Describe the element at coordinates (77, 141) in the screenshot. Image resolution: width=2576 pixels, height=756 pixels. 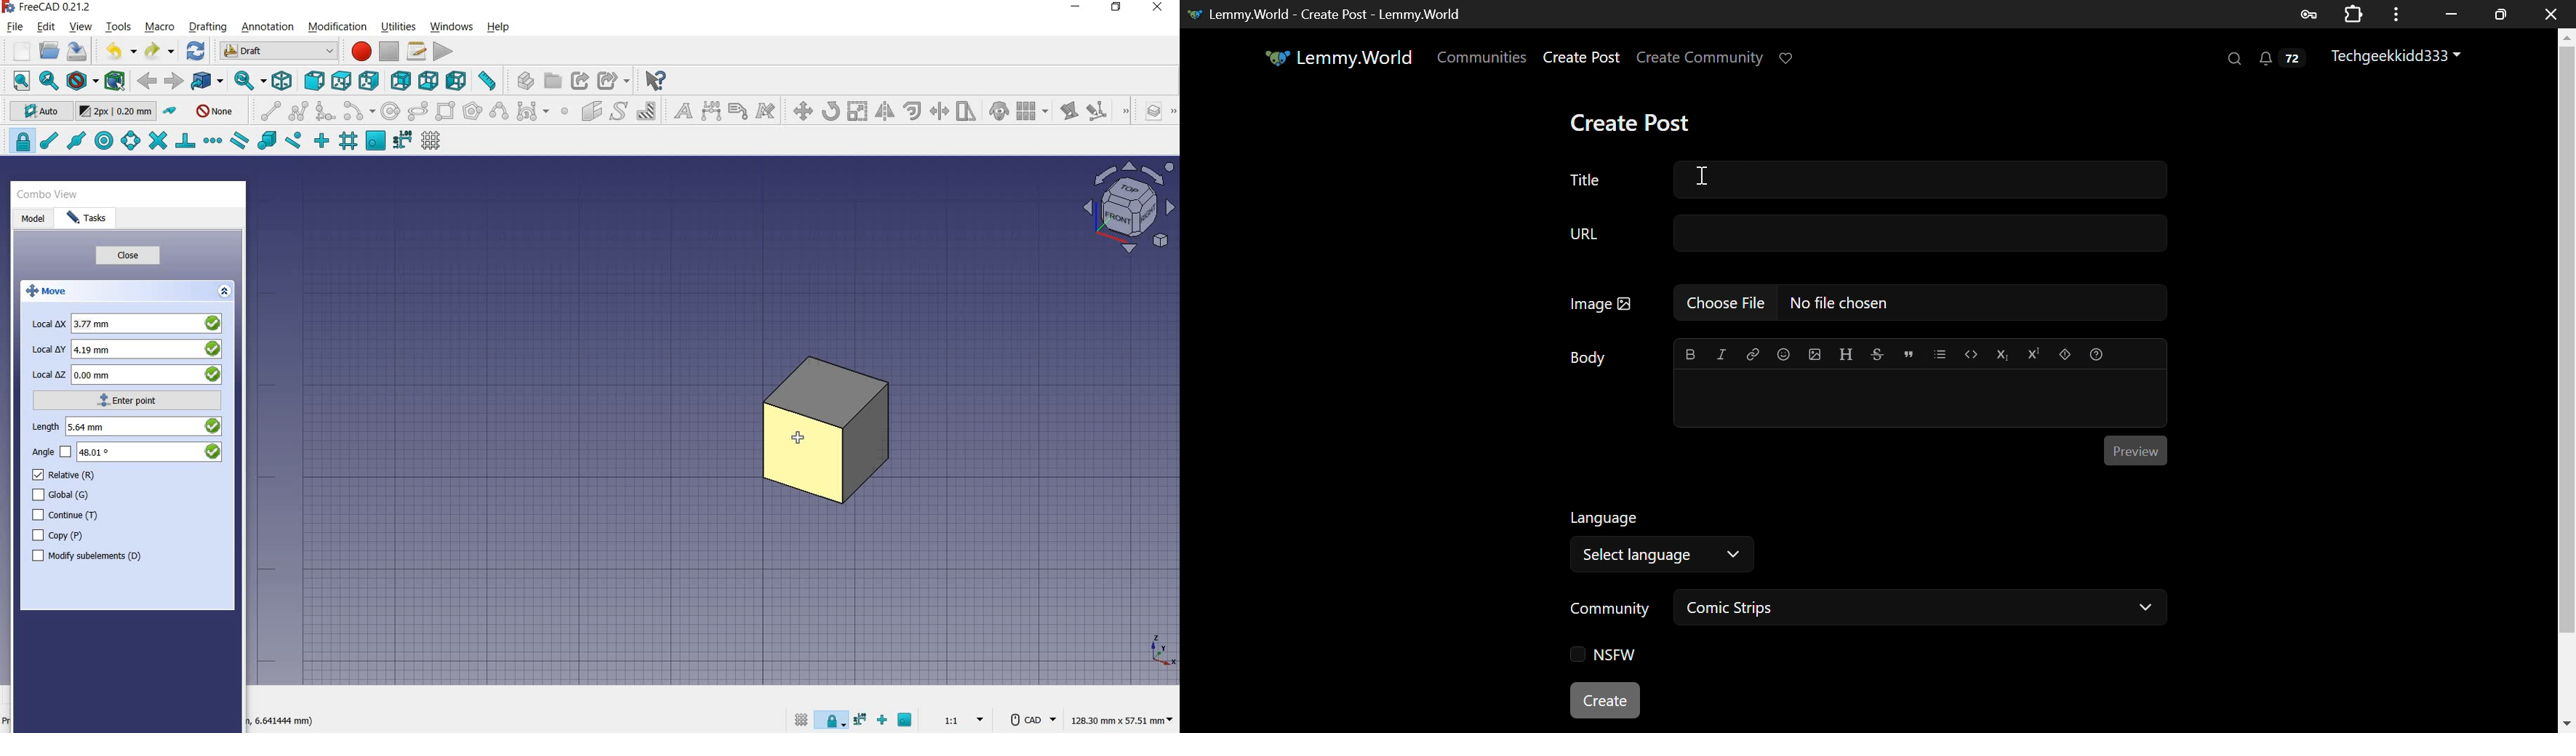
I see `snap midpoint` at that location.